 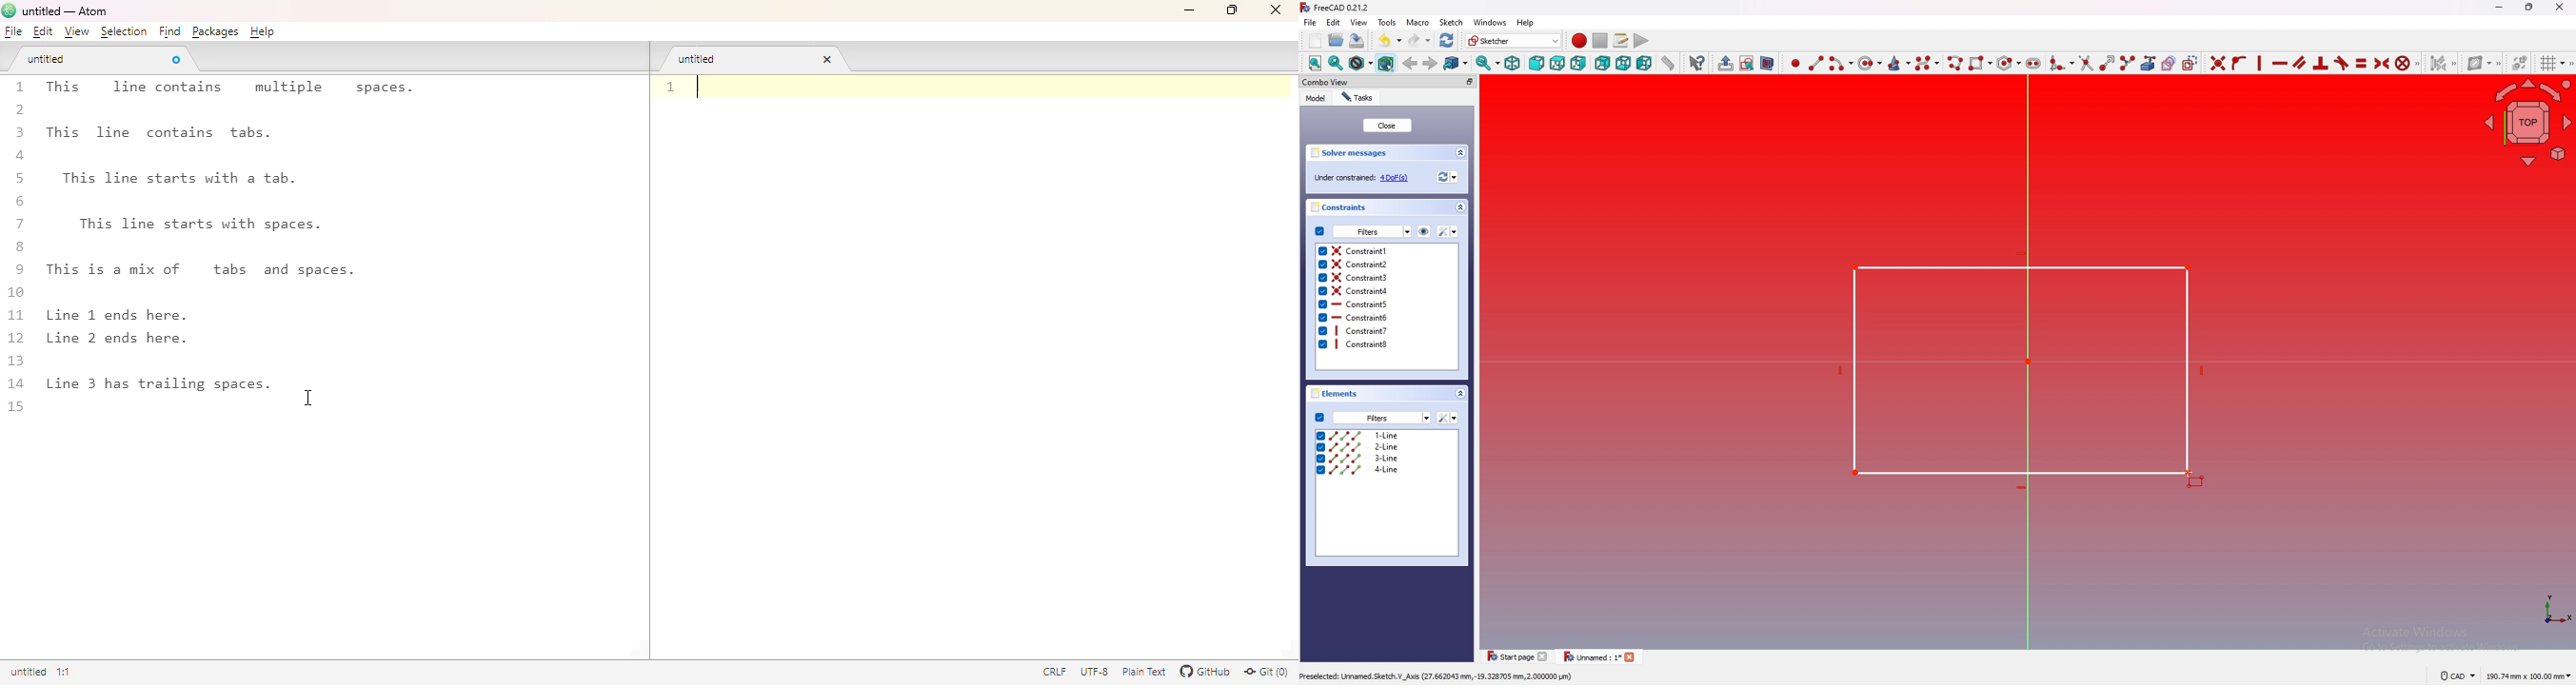 I want to click on untitled, so click(x=26, y=673).